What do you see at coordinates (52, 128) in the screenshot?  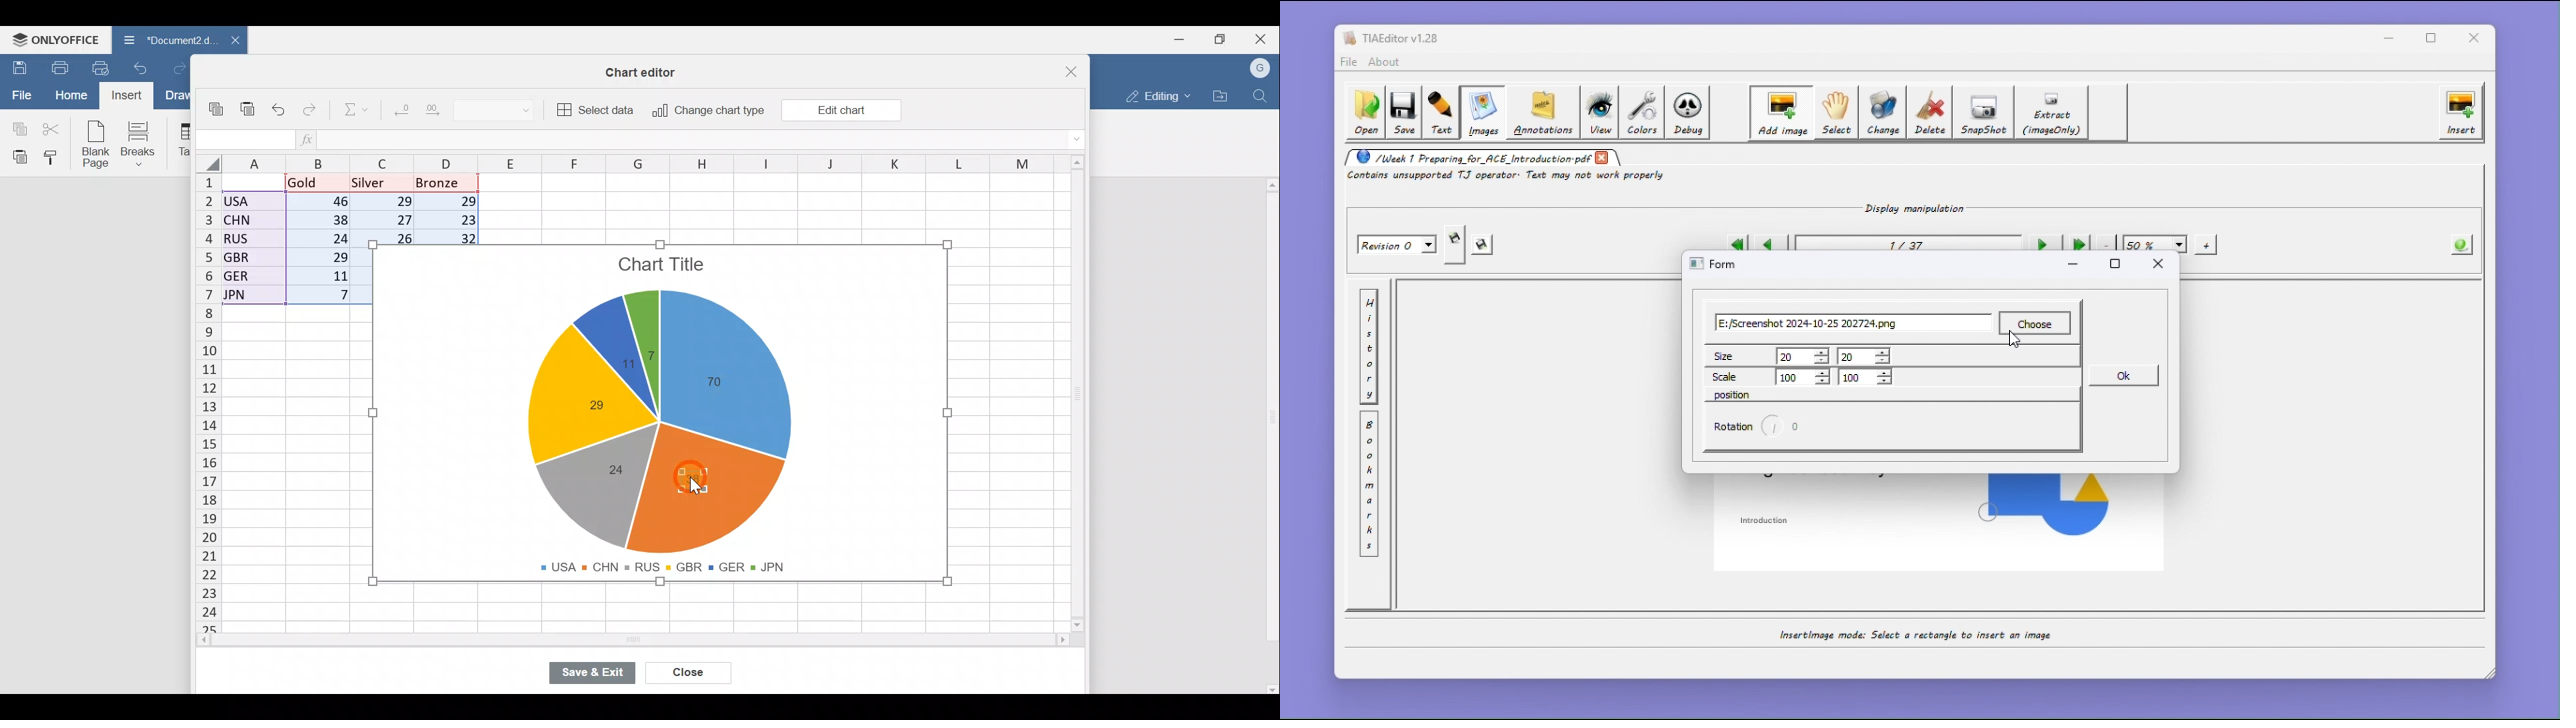 I see `Cut` at bounding box center [52, 128].